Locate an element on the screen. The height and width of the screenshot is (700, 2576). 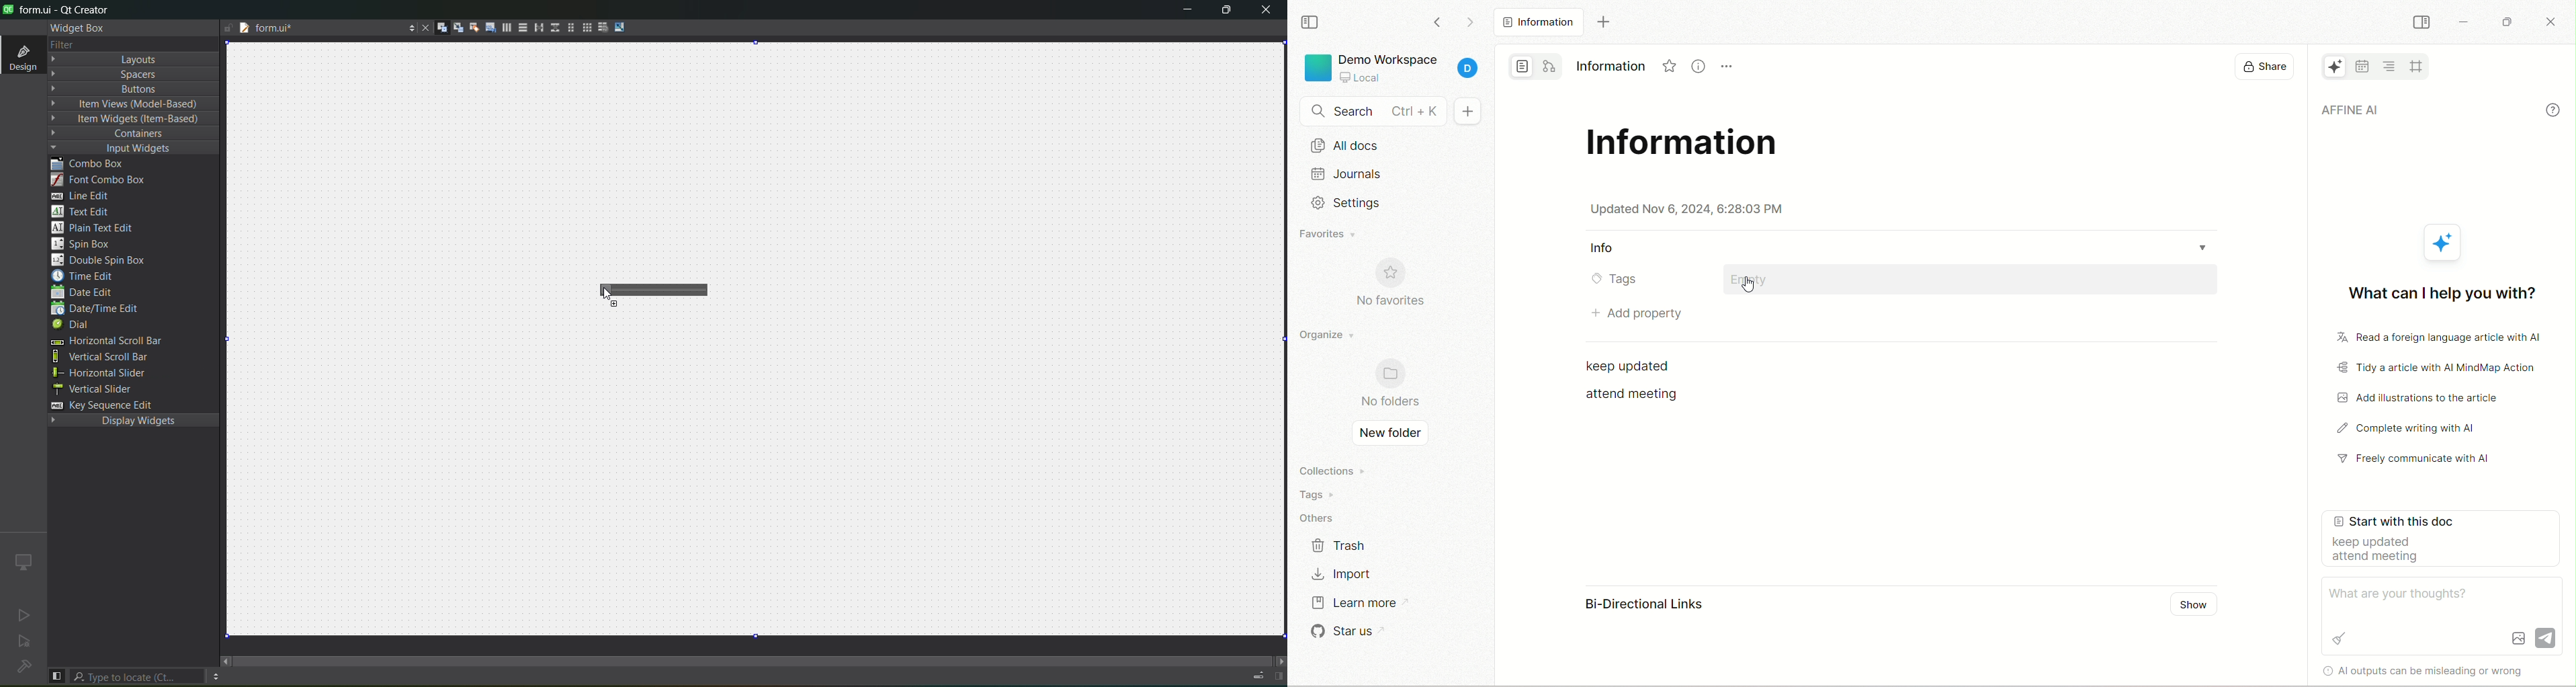
Dropdown menu is located at coordinates (2203, 248).